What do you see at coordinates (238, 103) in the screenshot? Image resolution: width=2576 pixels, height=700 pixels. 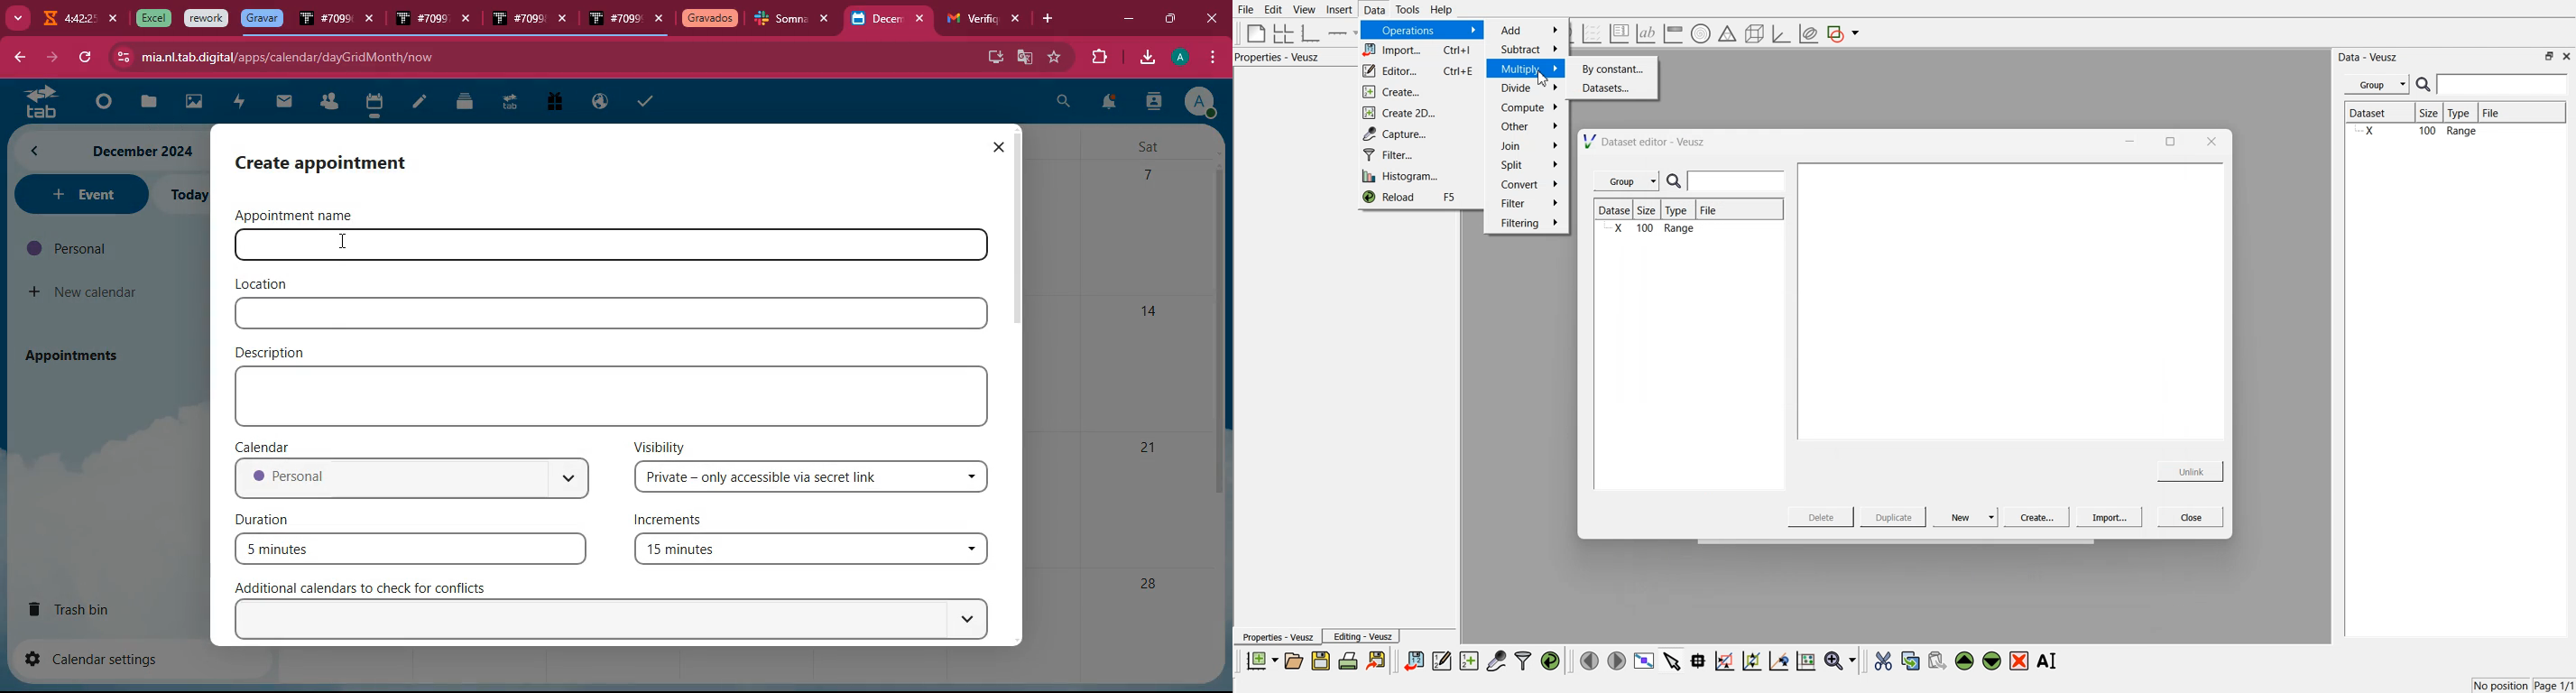 I see `charge` at bounding box center [238, 103].